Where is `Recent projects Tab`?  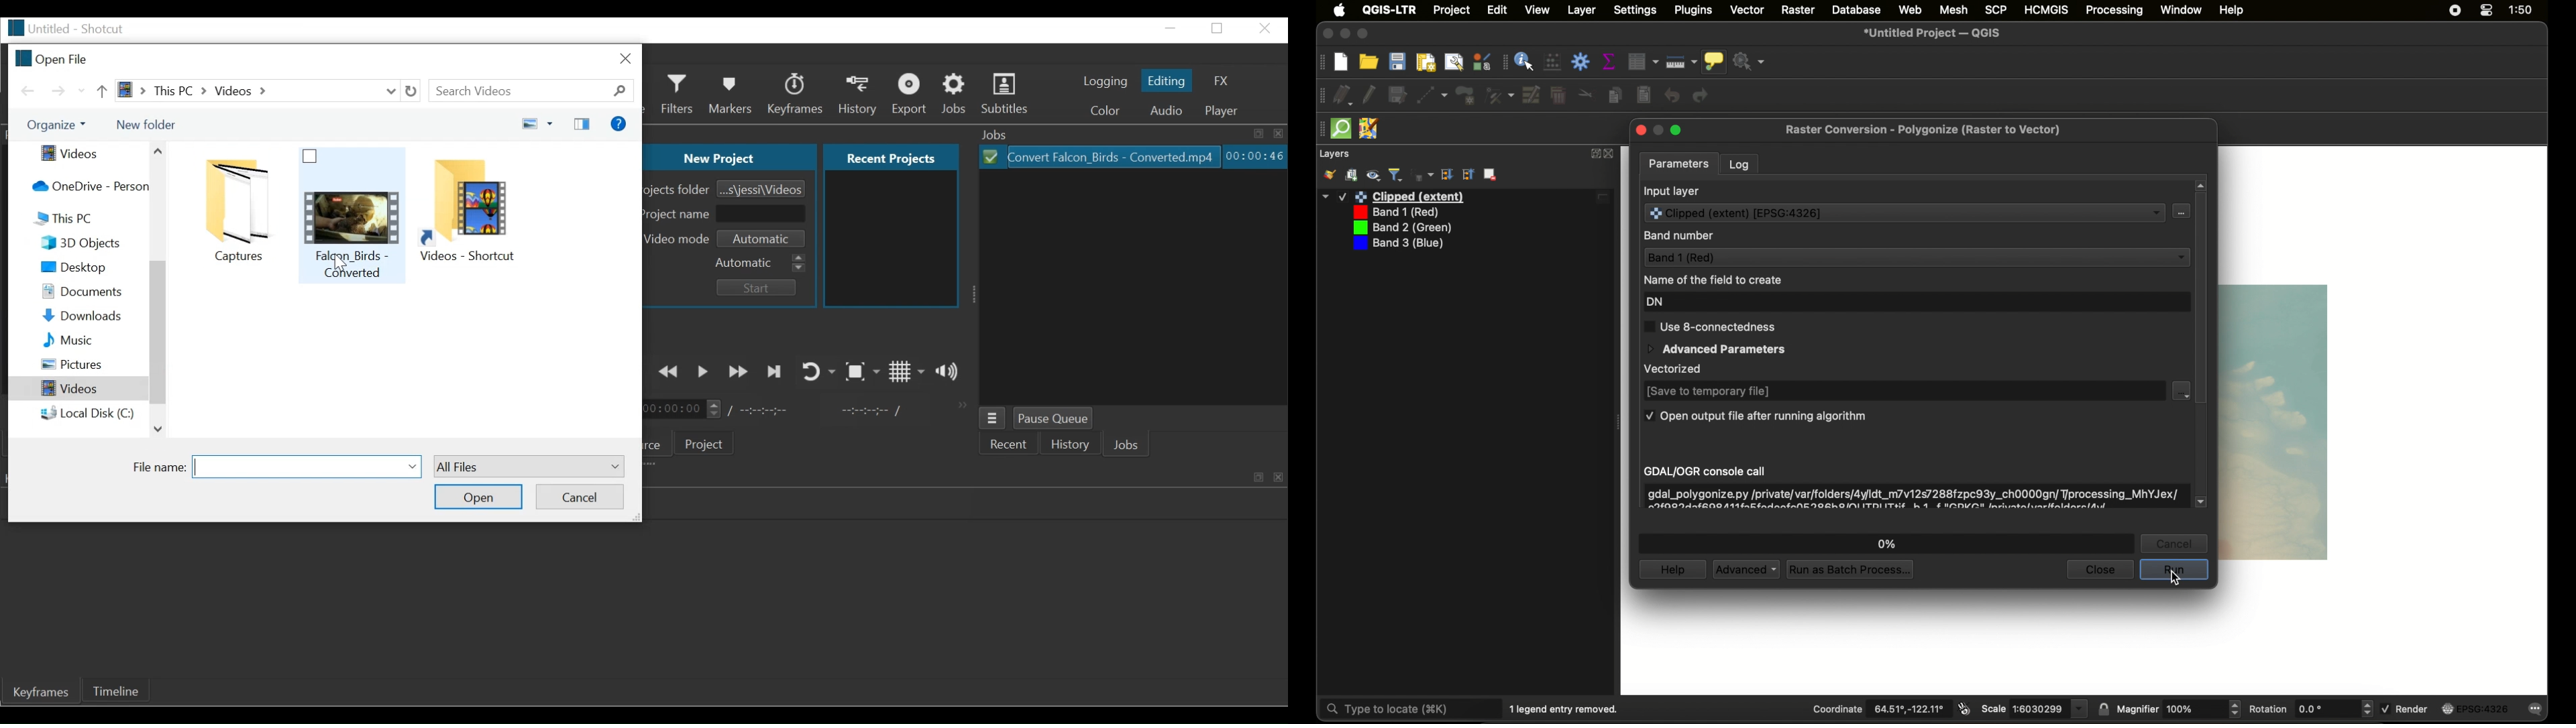
Recent projects Tab is located at coordinates (892, 158).